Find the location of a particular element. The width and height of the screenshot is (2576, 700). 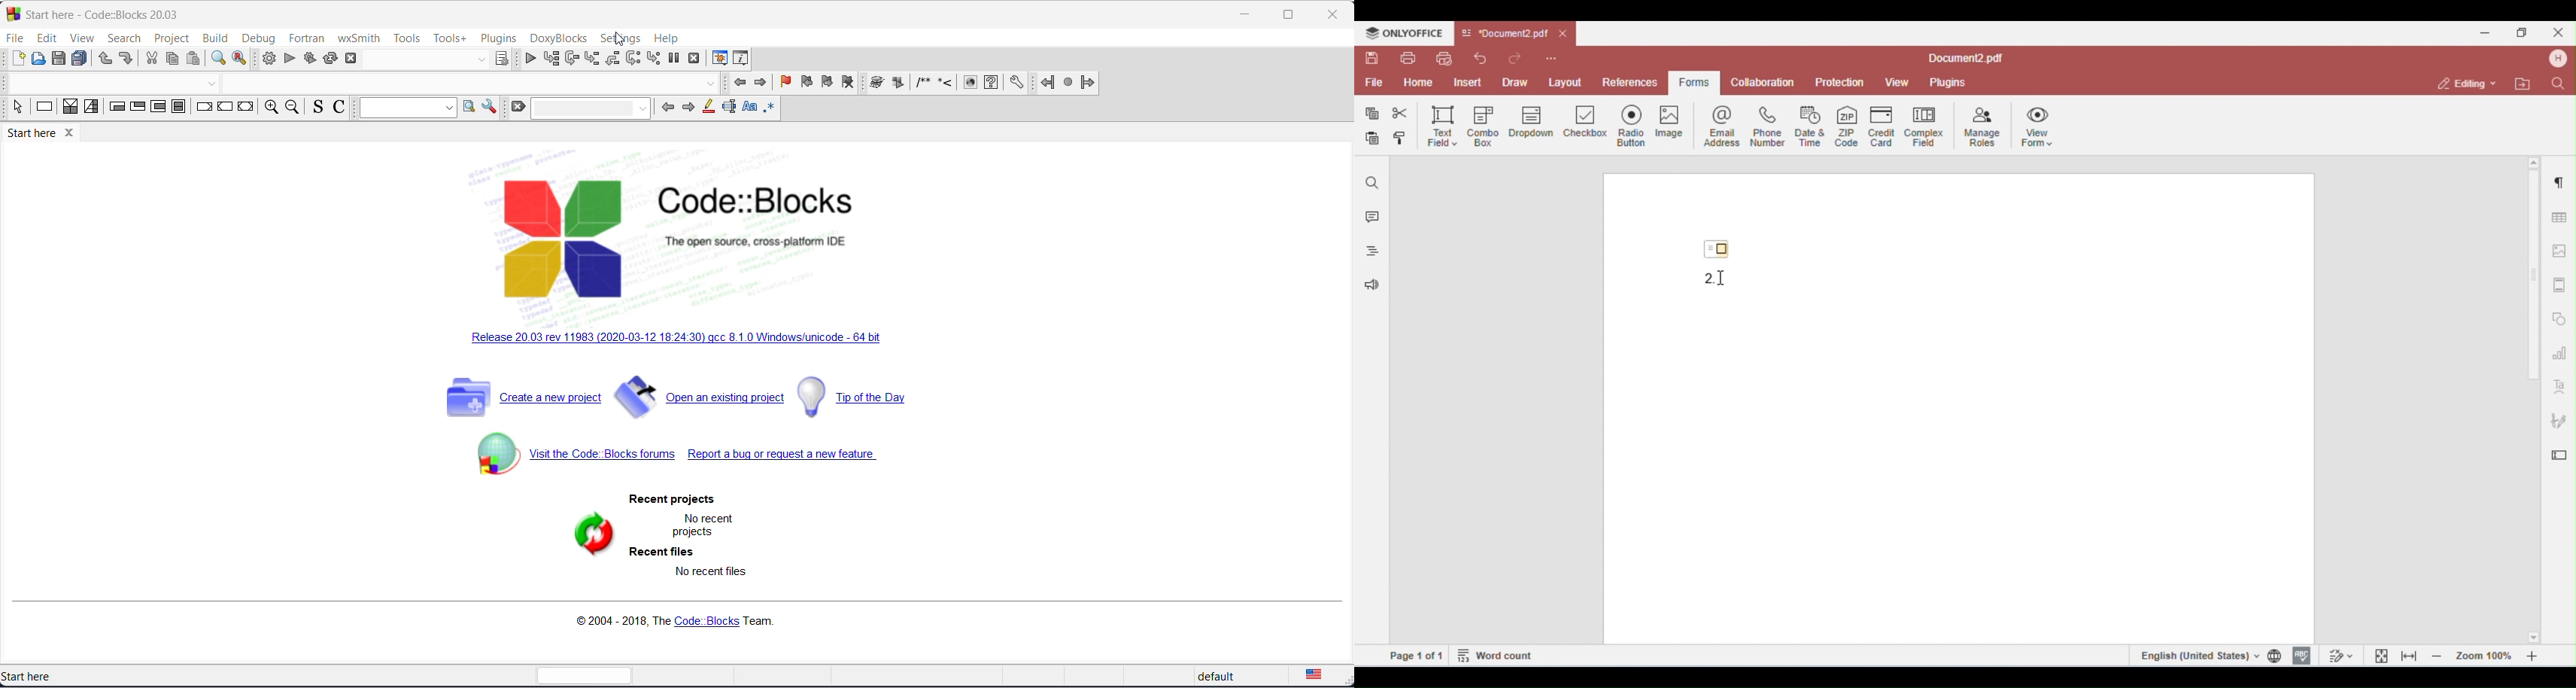

refresh is located at coordinates (591, 538).